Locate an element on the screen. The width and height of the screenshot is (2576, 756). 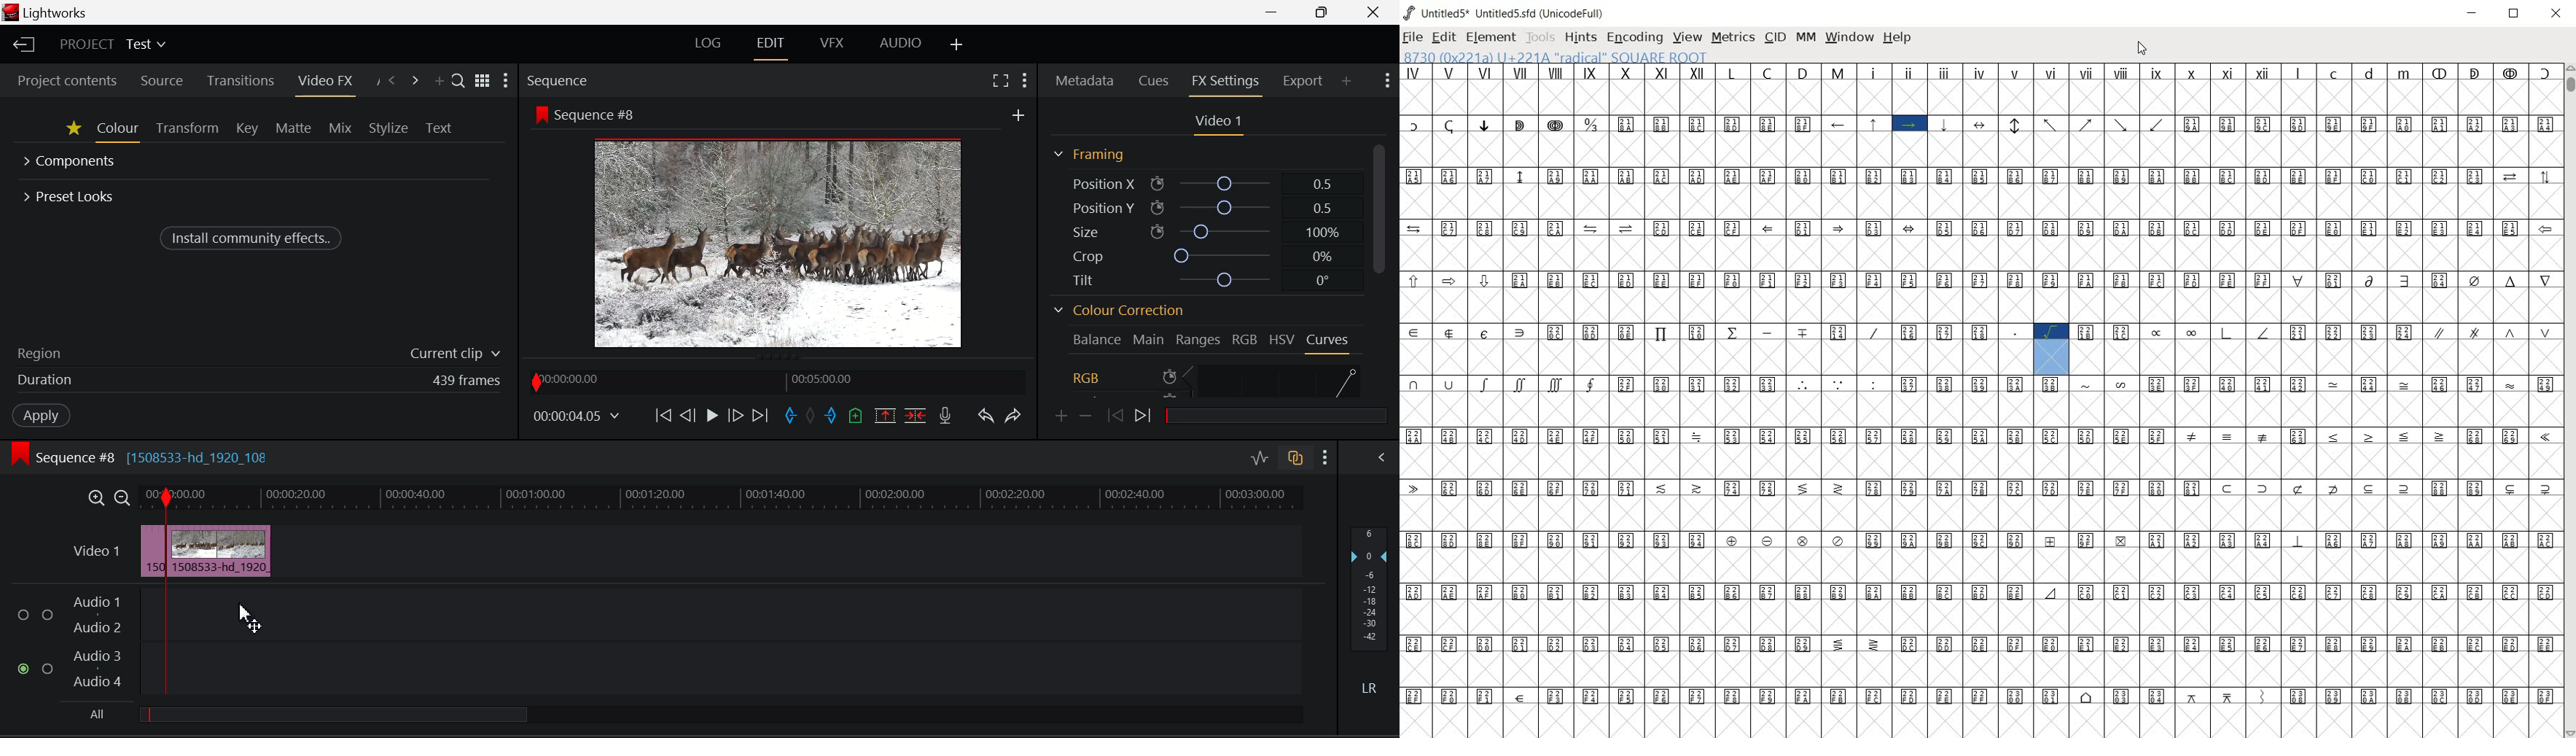
Full Screen is located at coordinates (1000, 82).